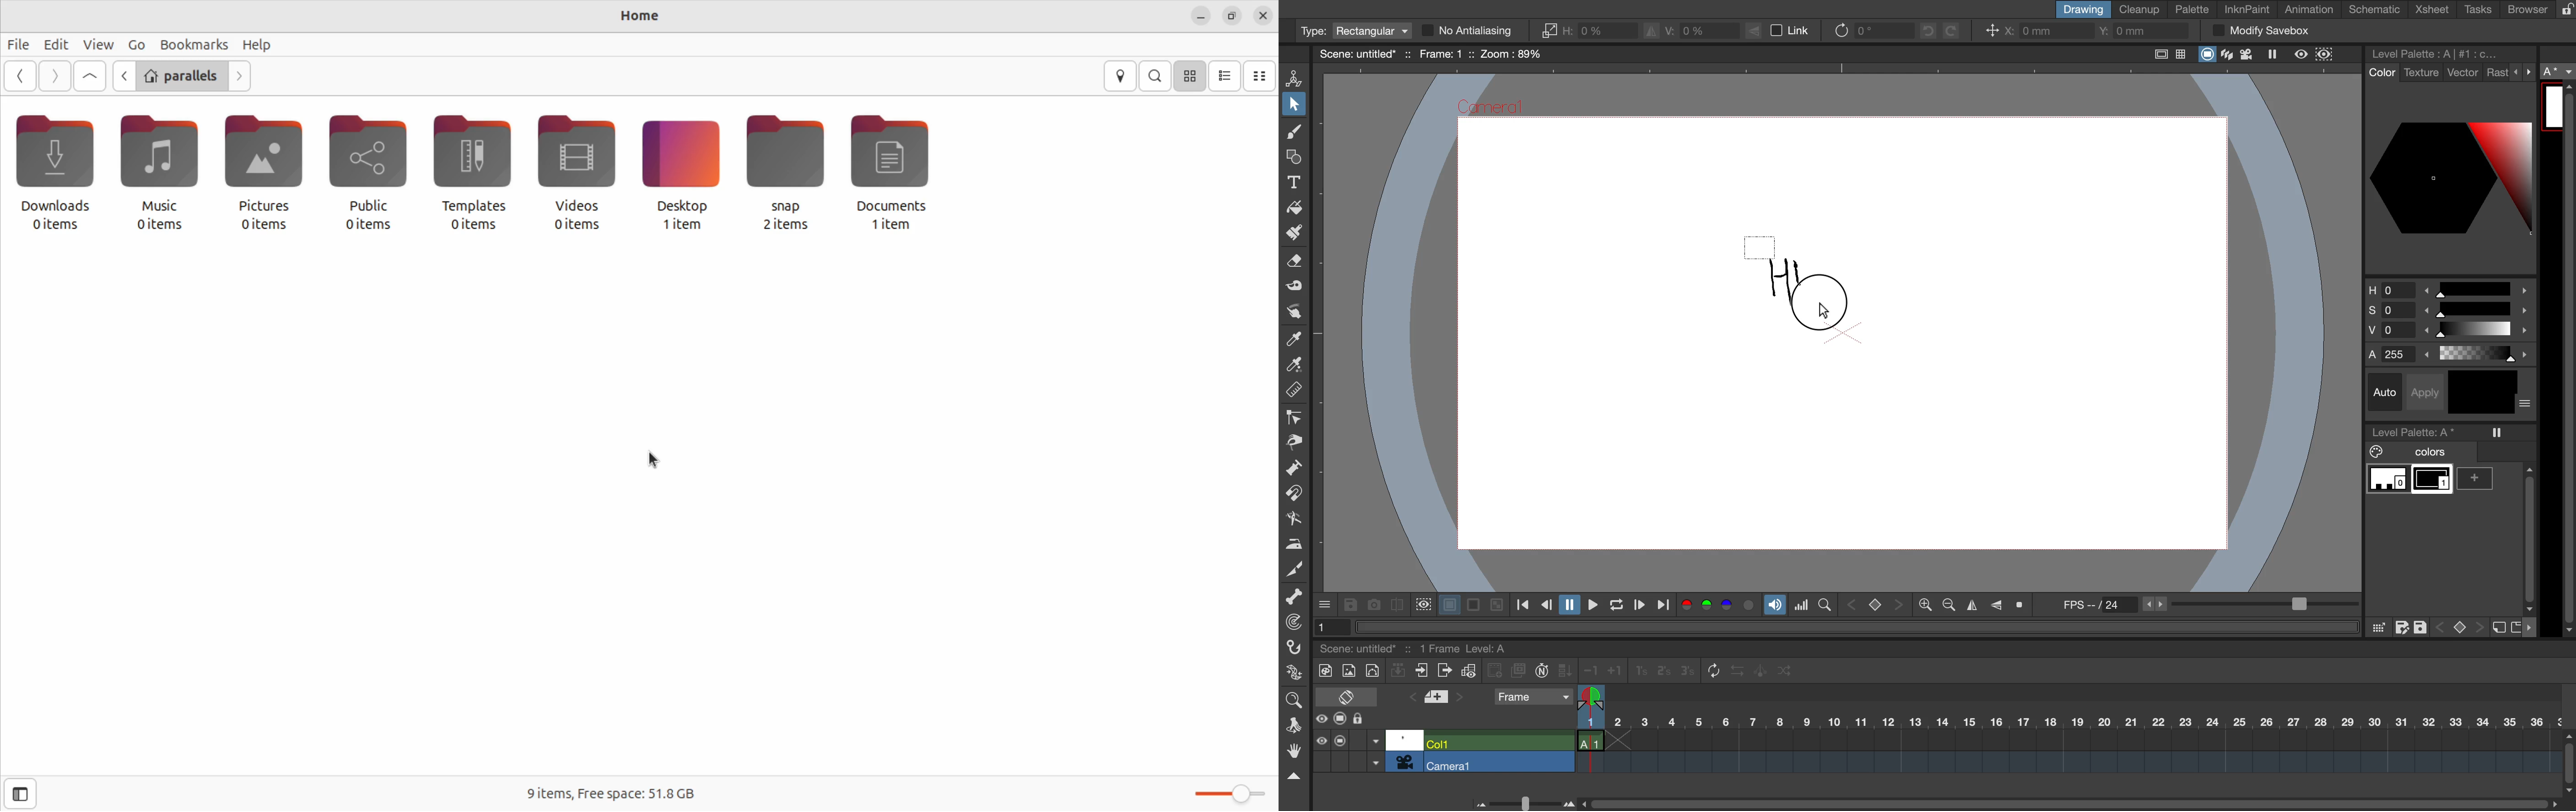 This screenshot has width=2576, height=812. I want to click on desktop, so click(682, 159).